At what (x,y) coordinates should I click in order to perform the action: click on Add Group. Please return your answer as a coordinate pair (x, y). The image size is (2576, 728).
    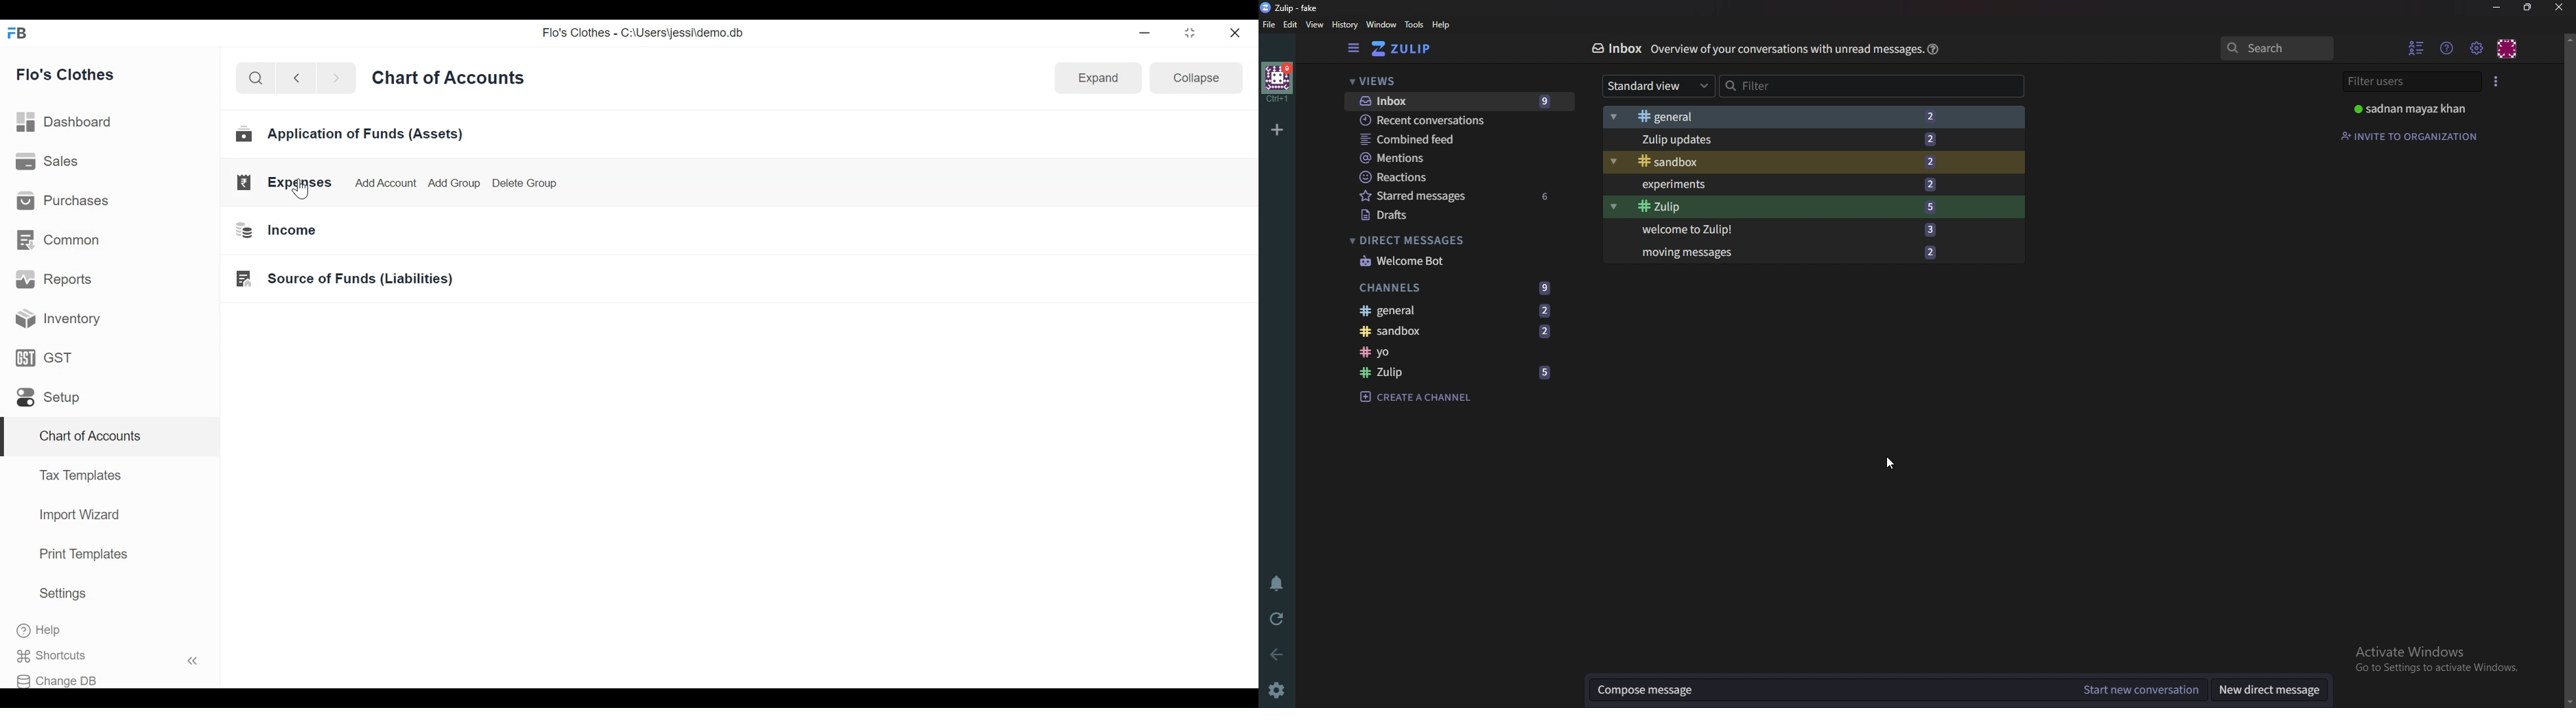
    Looking at the image, I should click on (457, 182).